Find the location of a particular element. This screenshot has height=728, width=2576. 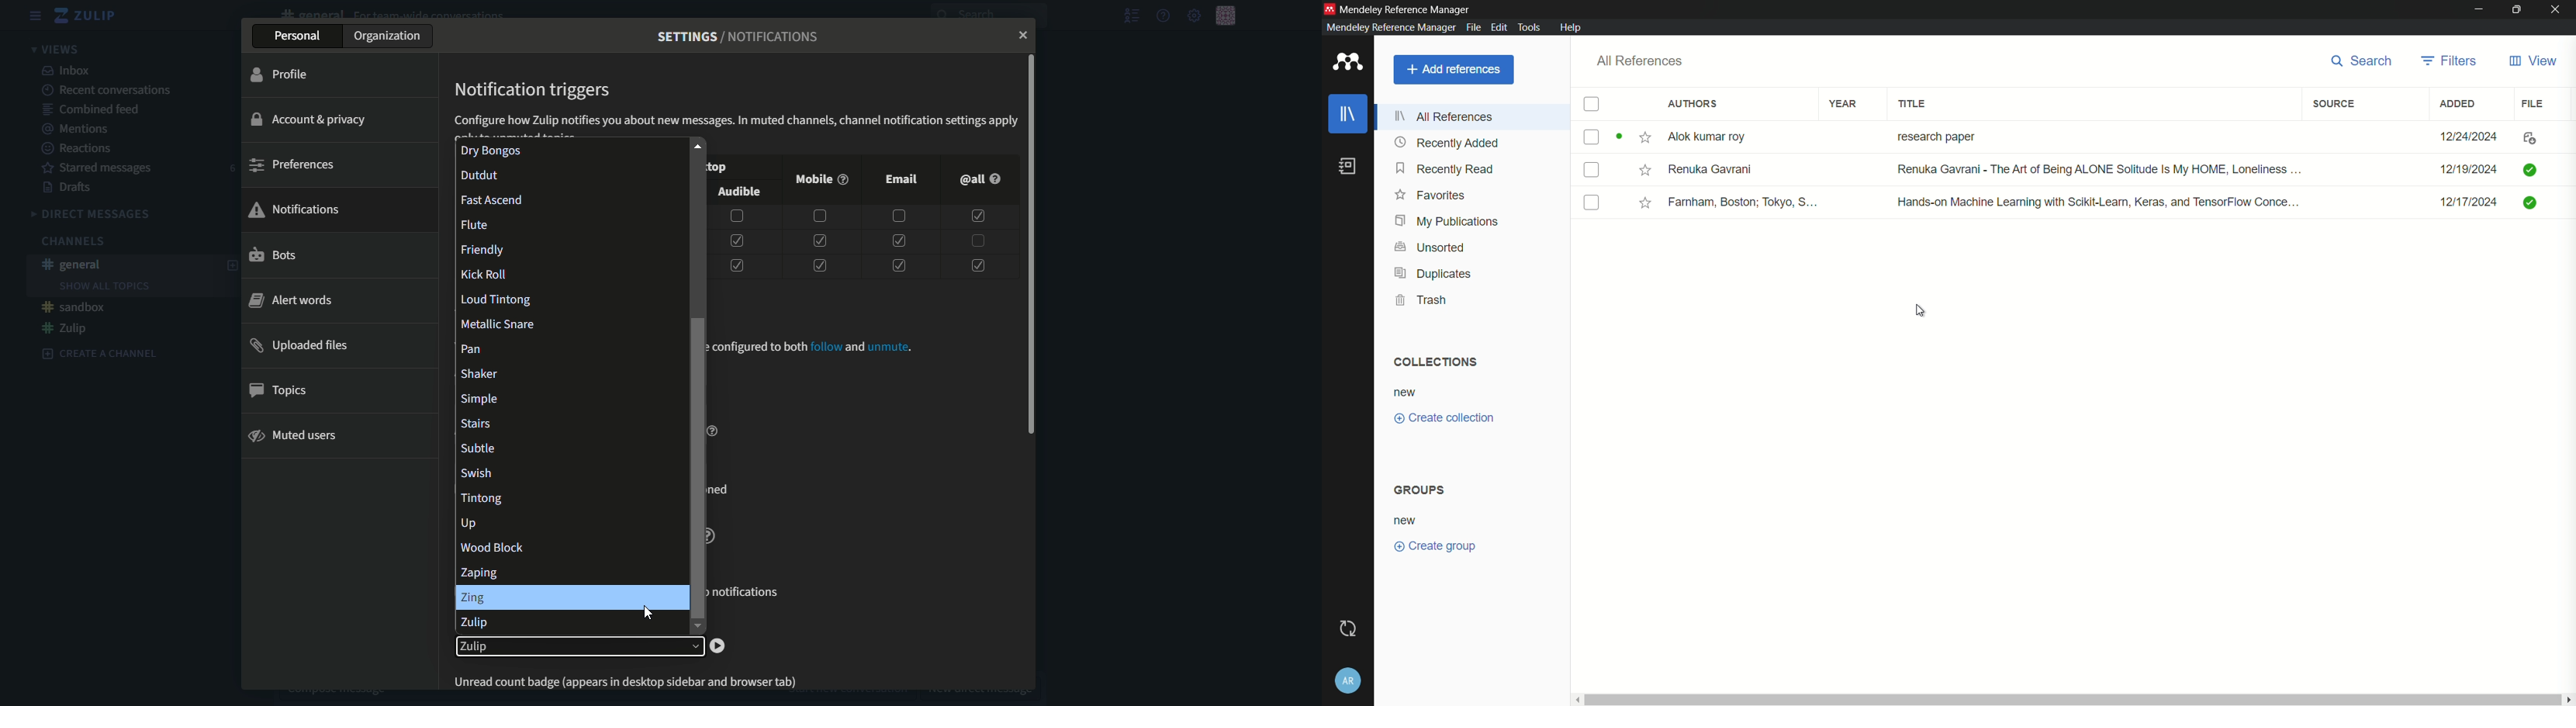

file menu is located at coordinates (1471, 27).